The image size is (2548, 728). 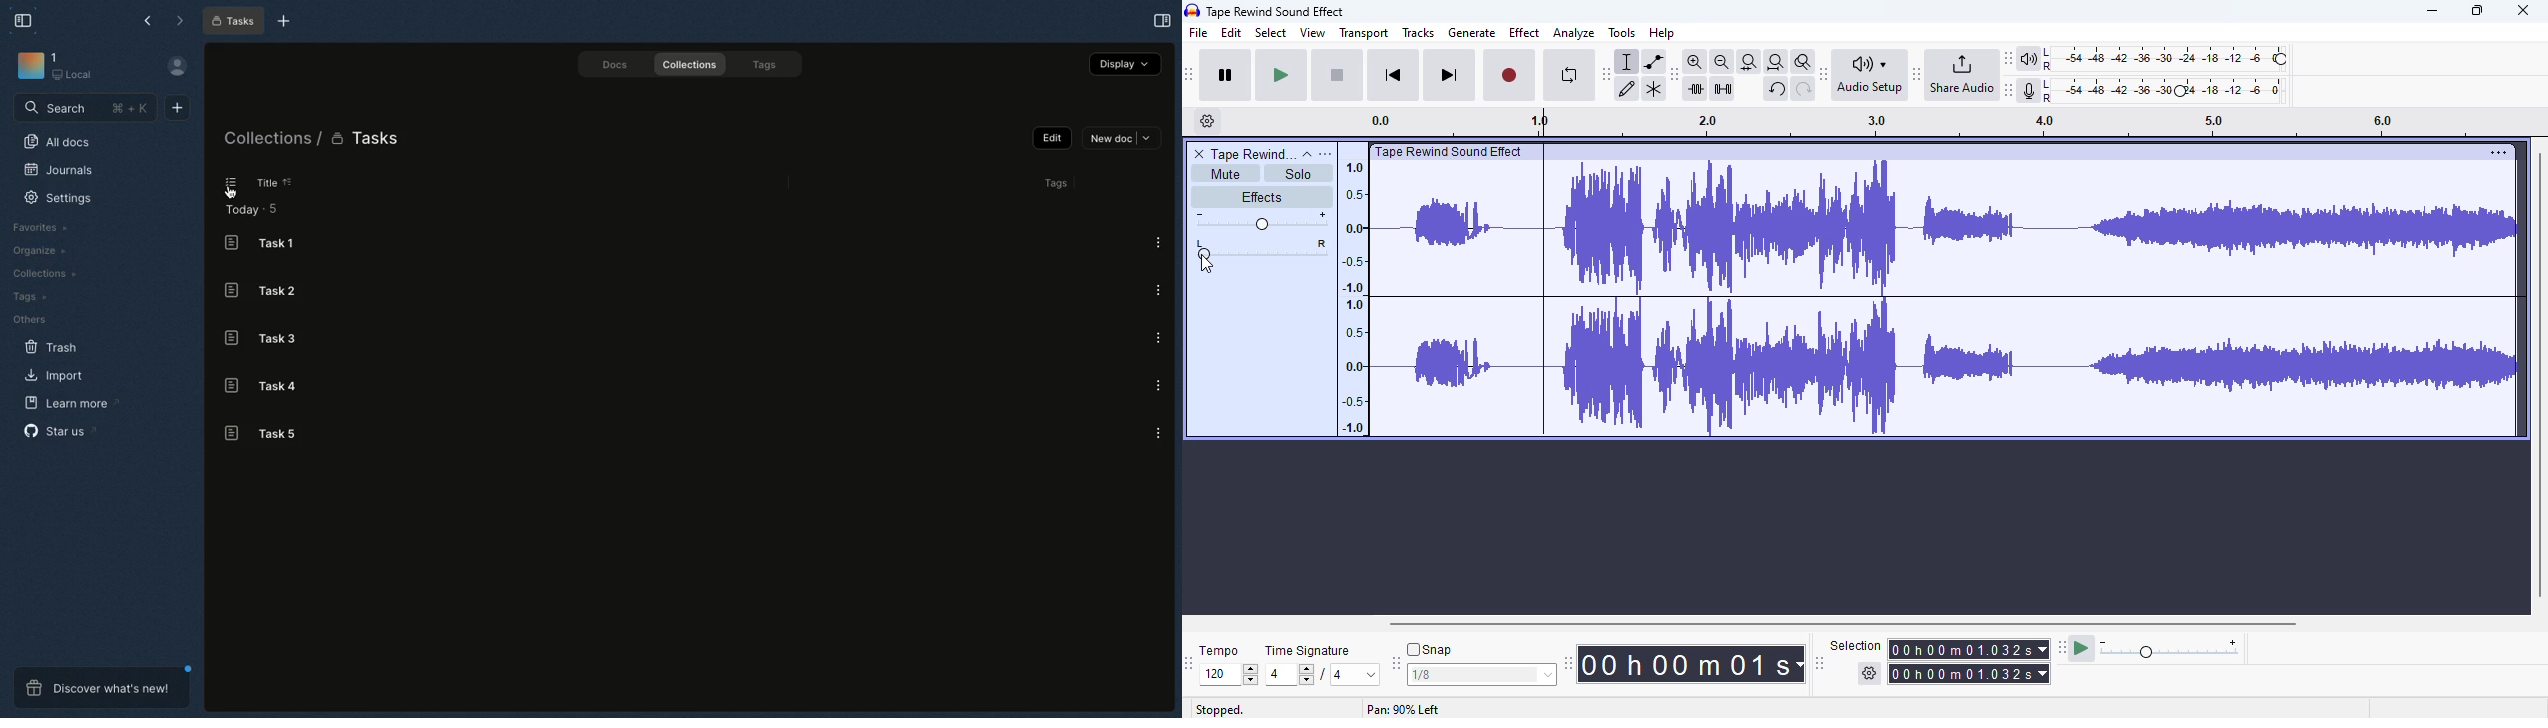 I want to click on delete track, so click(x=1200, y=154).